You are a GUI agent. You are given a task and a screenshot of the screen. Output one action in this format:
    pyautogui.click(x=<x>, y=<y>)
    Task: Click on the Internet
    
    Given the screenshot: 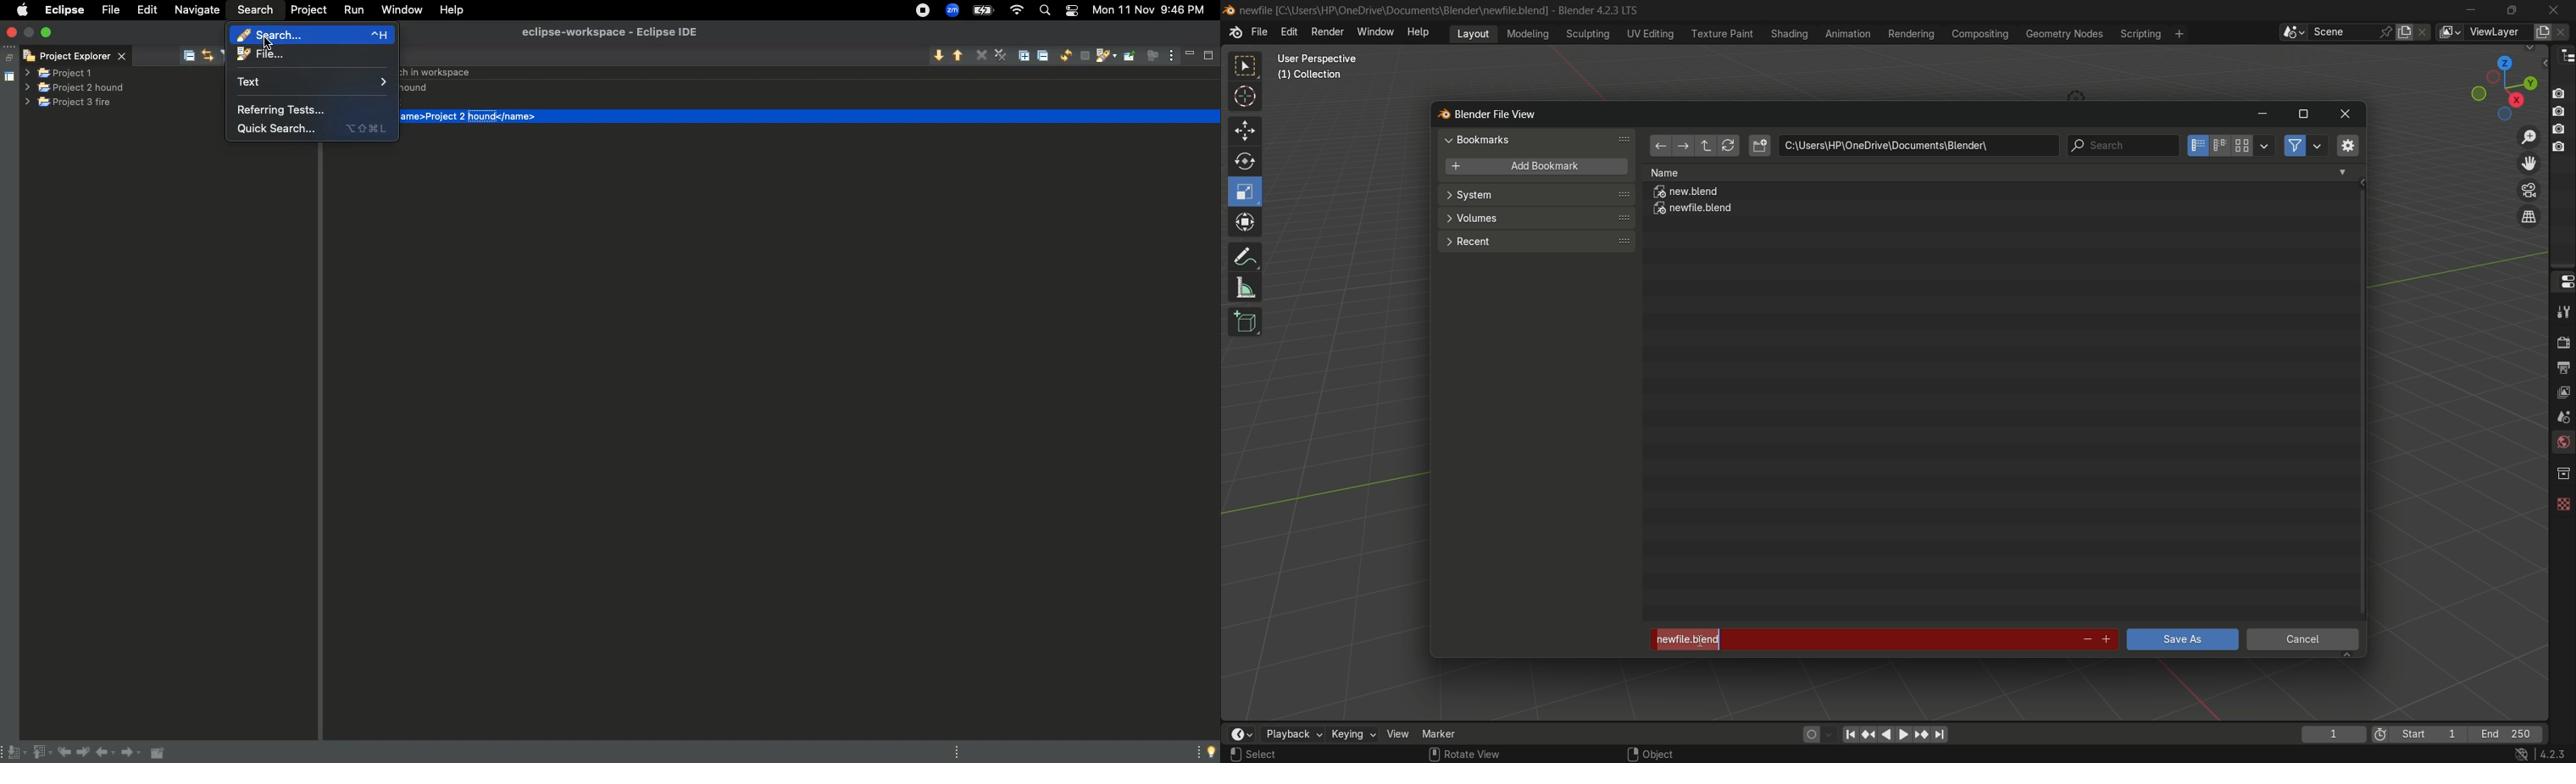 What is the action you would take?
    pyautogui.click(x=1018, y=11)
    